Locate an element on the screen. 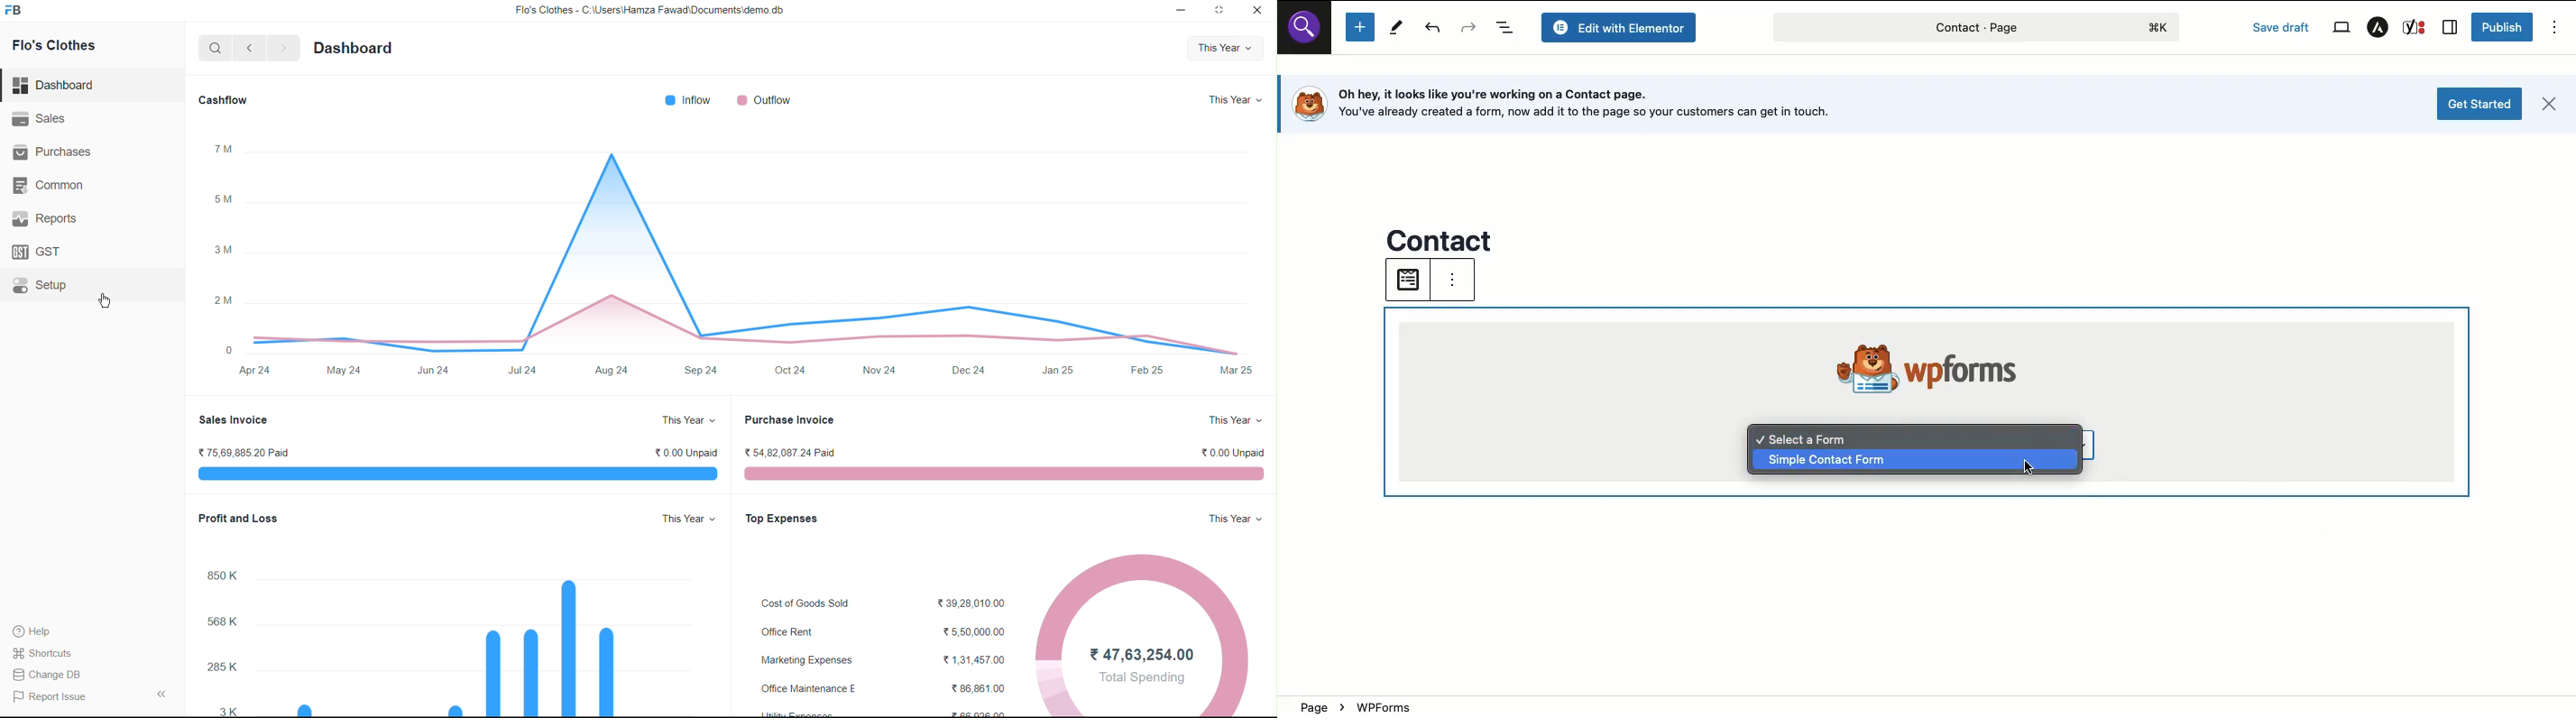 This screenshot has height=728, width=2576. Purchase Invoice is located at coordinates (791, 421).